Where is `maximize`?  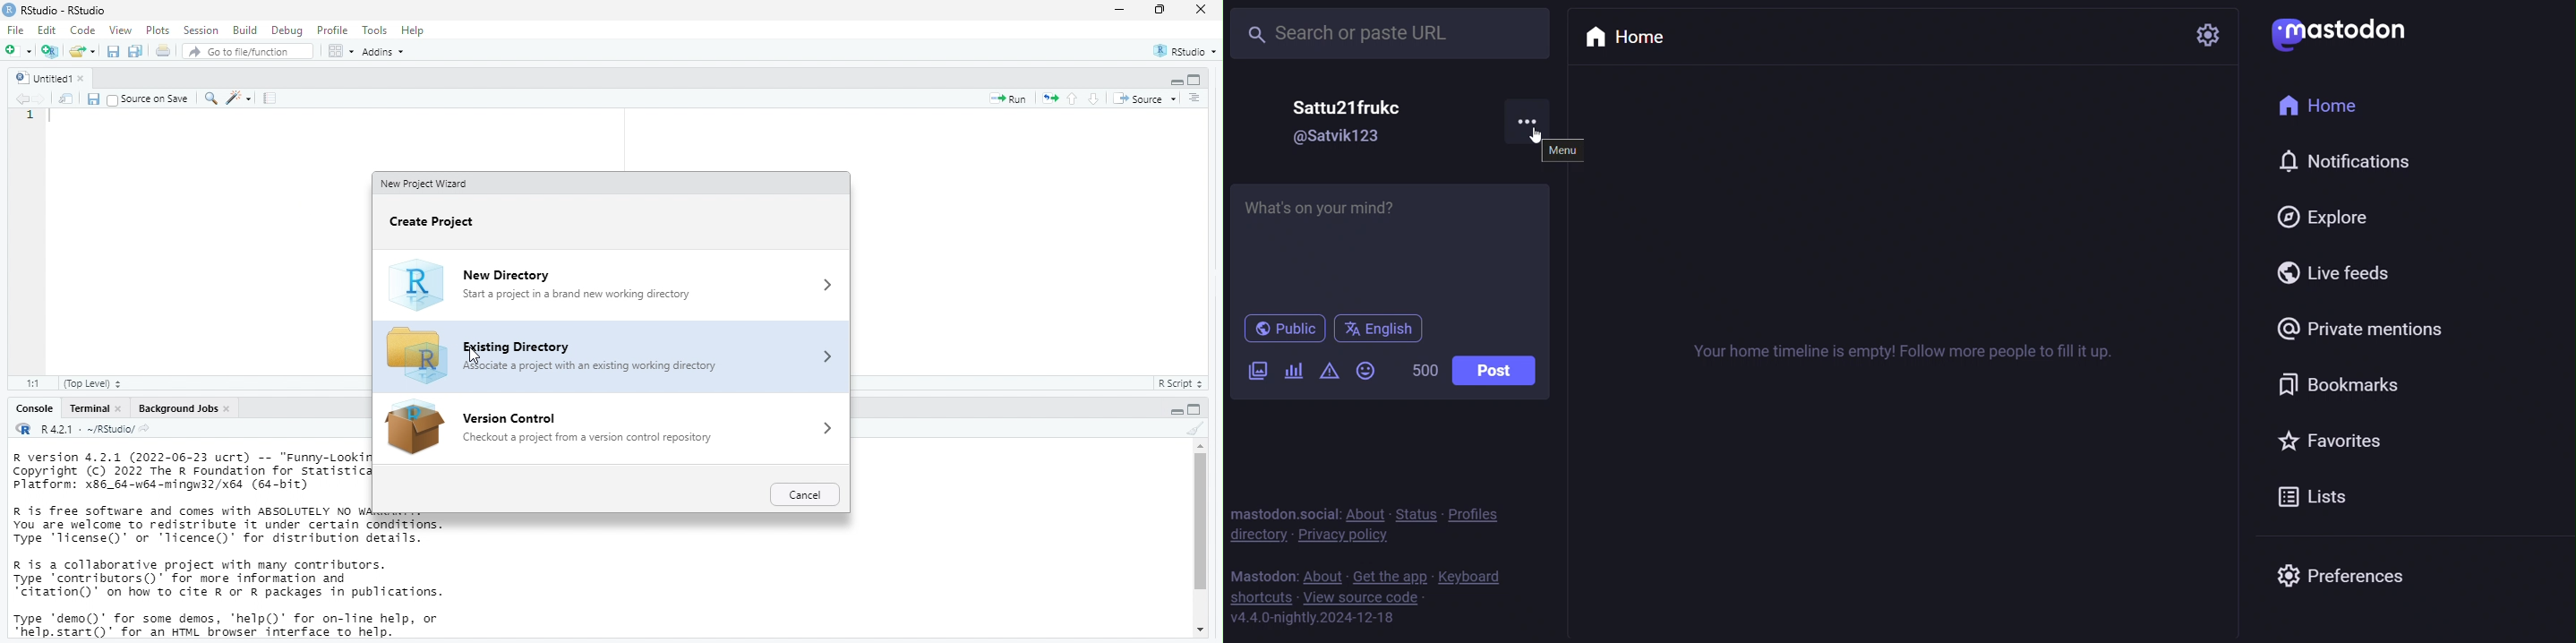
maximize is located at coordinates (1159, 11).